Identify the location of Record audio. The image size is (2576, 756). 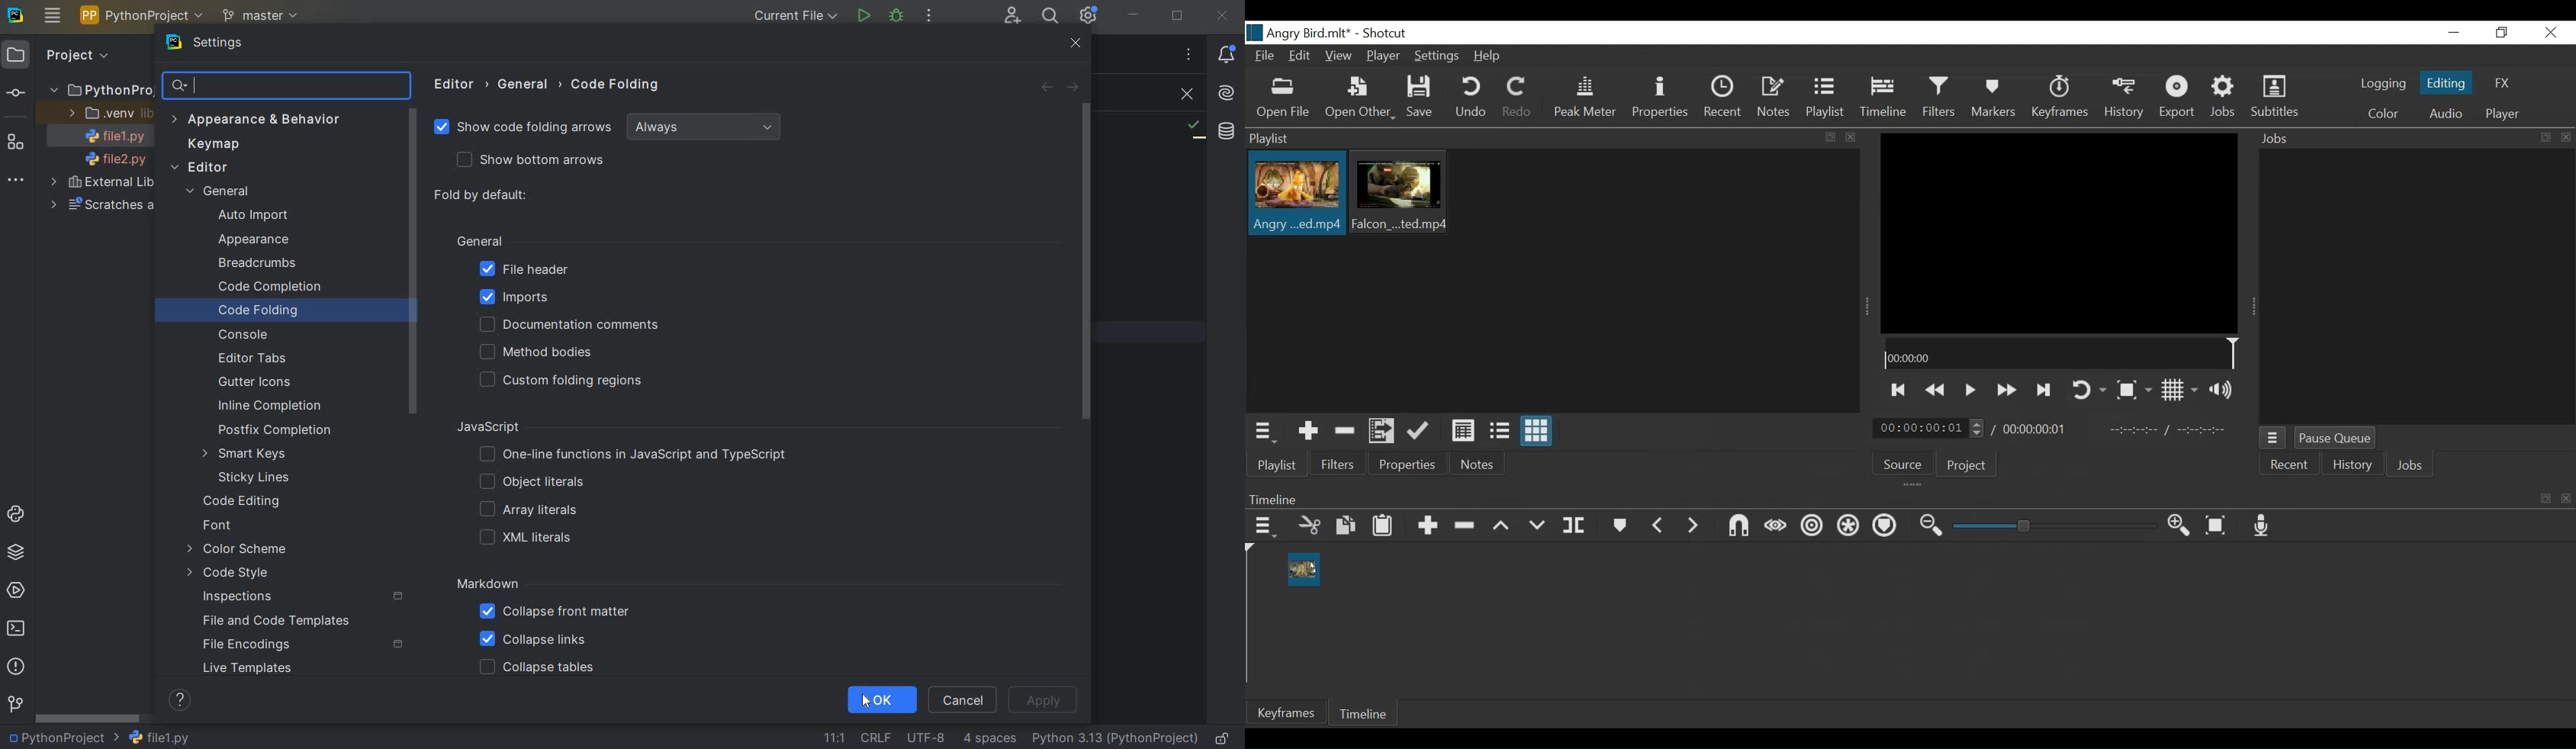
(2263, 525).